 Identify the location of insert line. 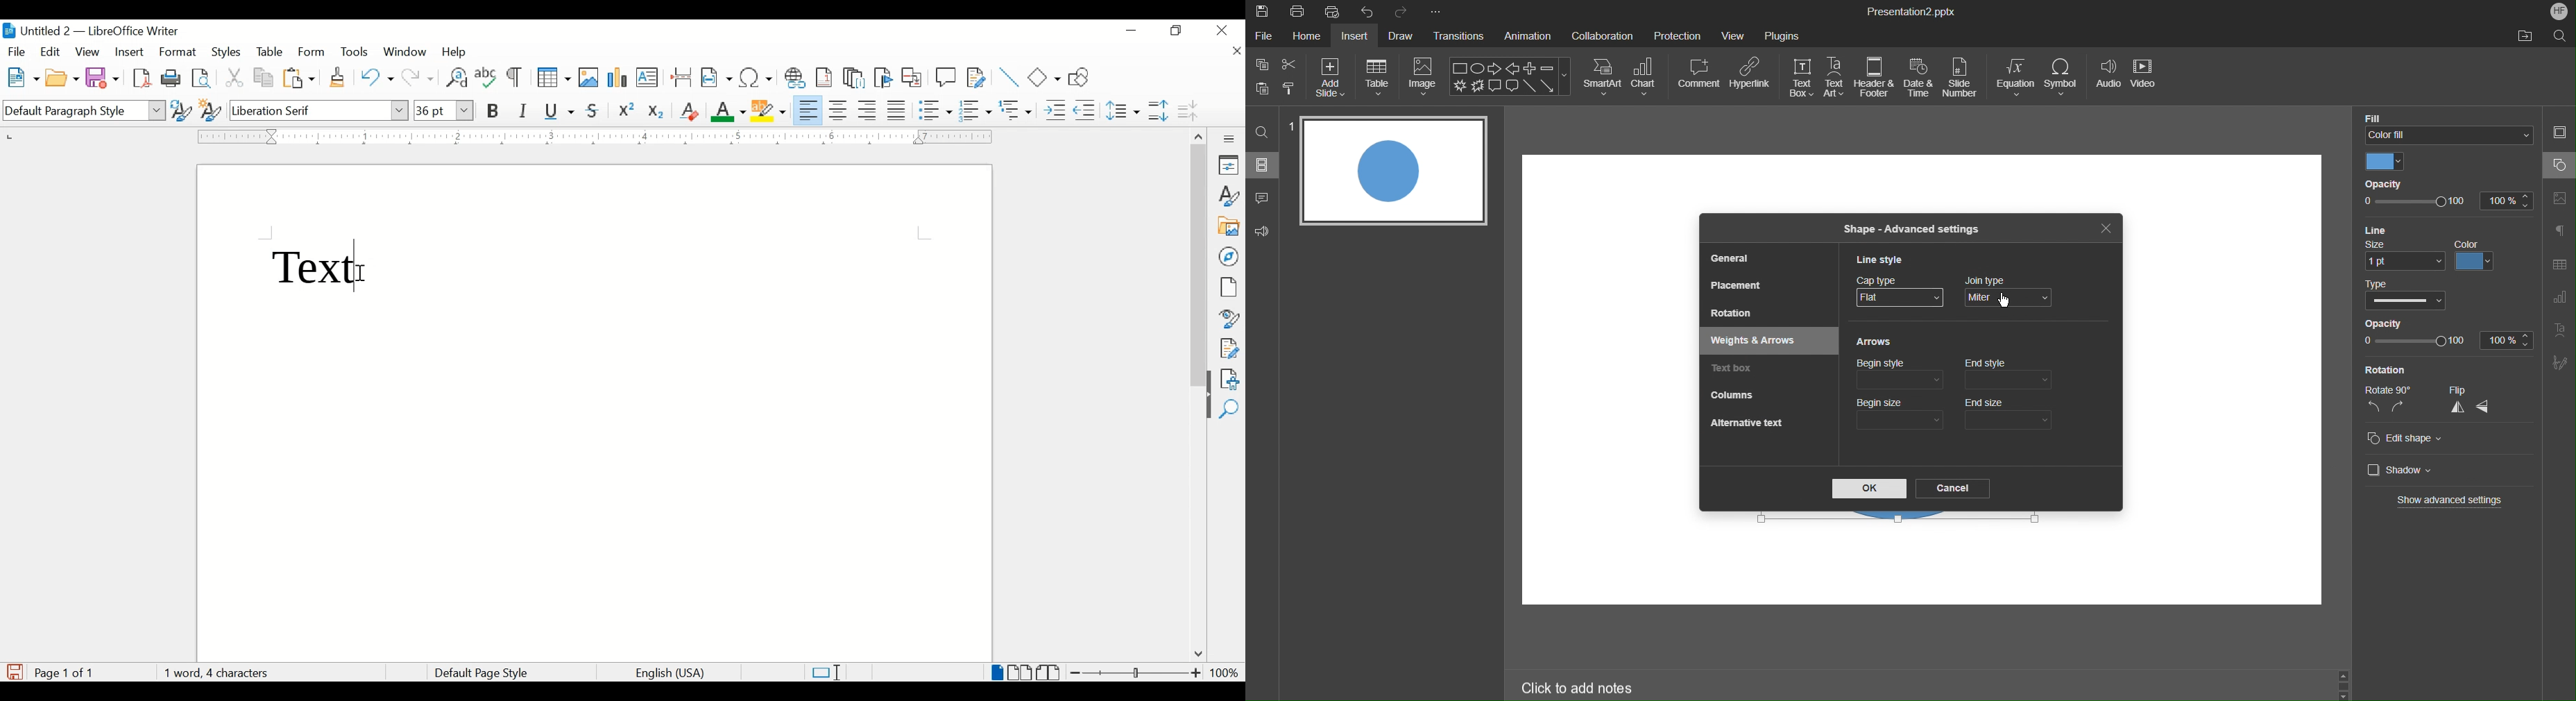
(1010, 77).